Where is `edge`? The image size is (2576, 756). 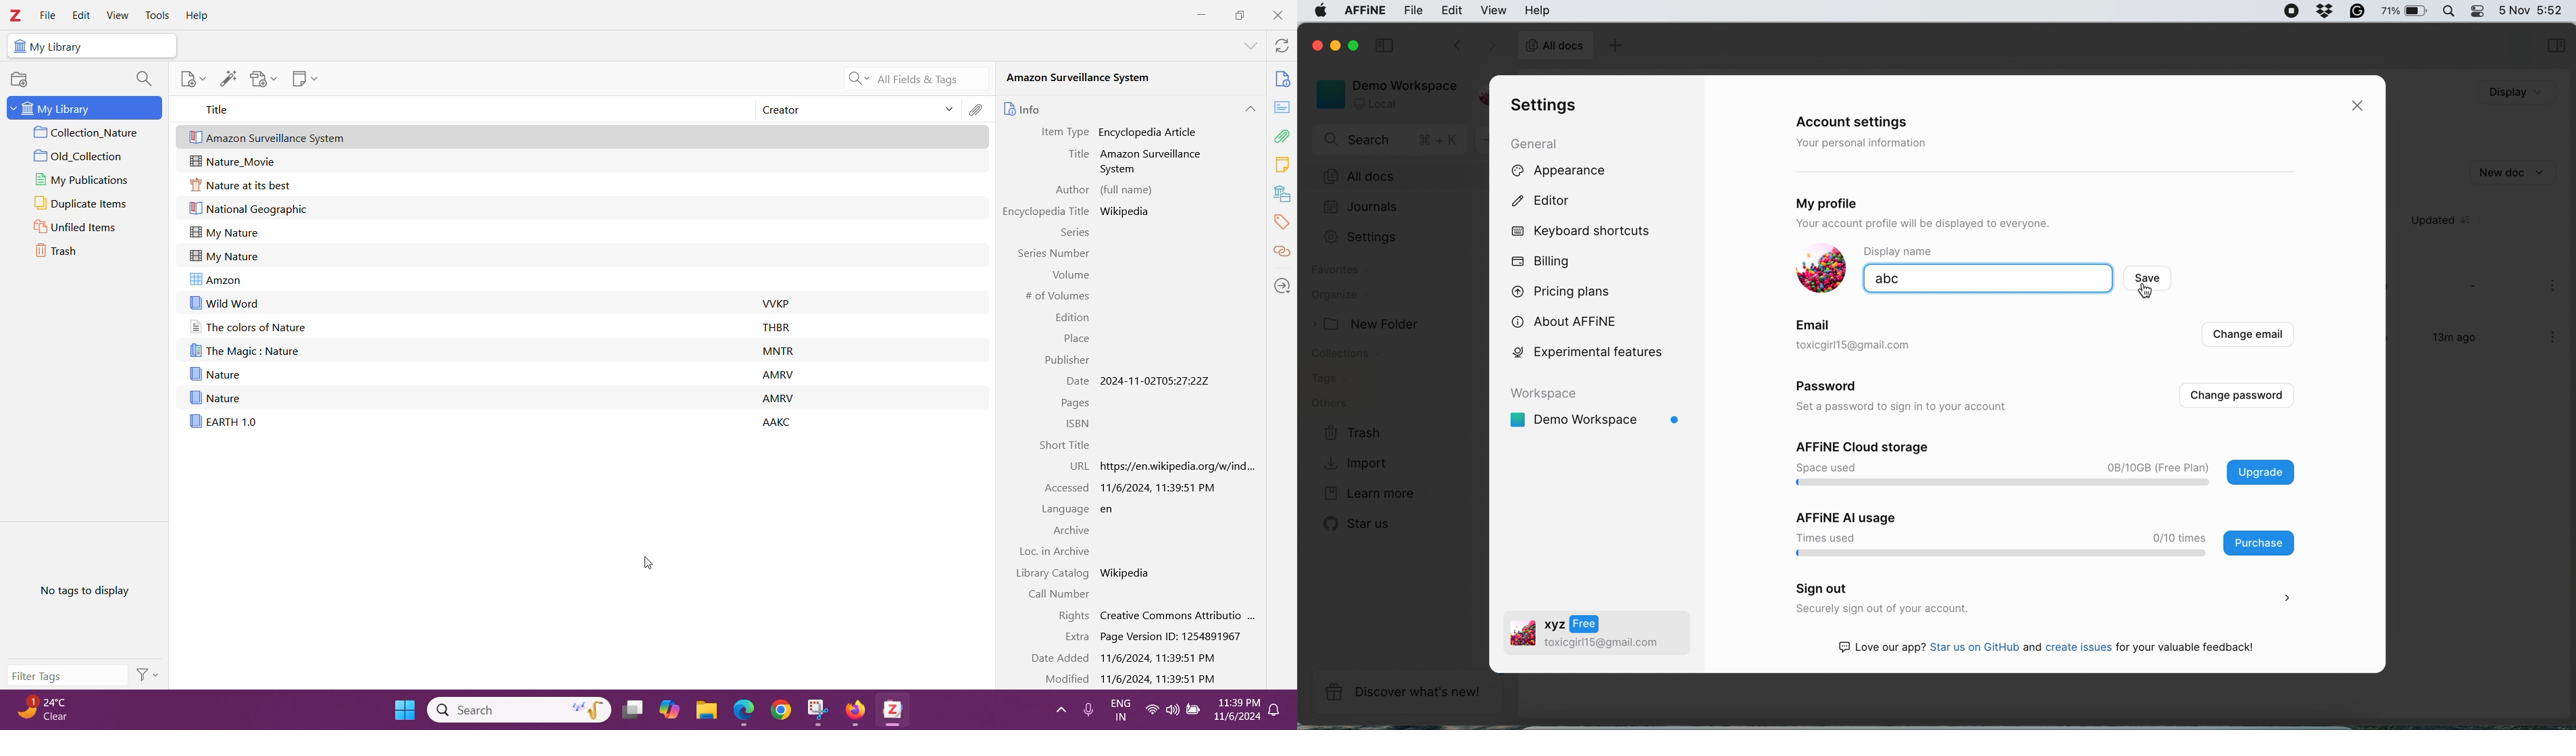 edge is located at coordinates (743, 712).